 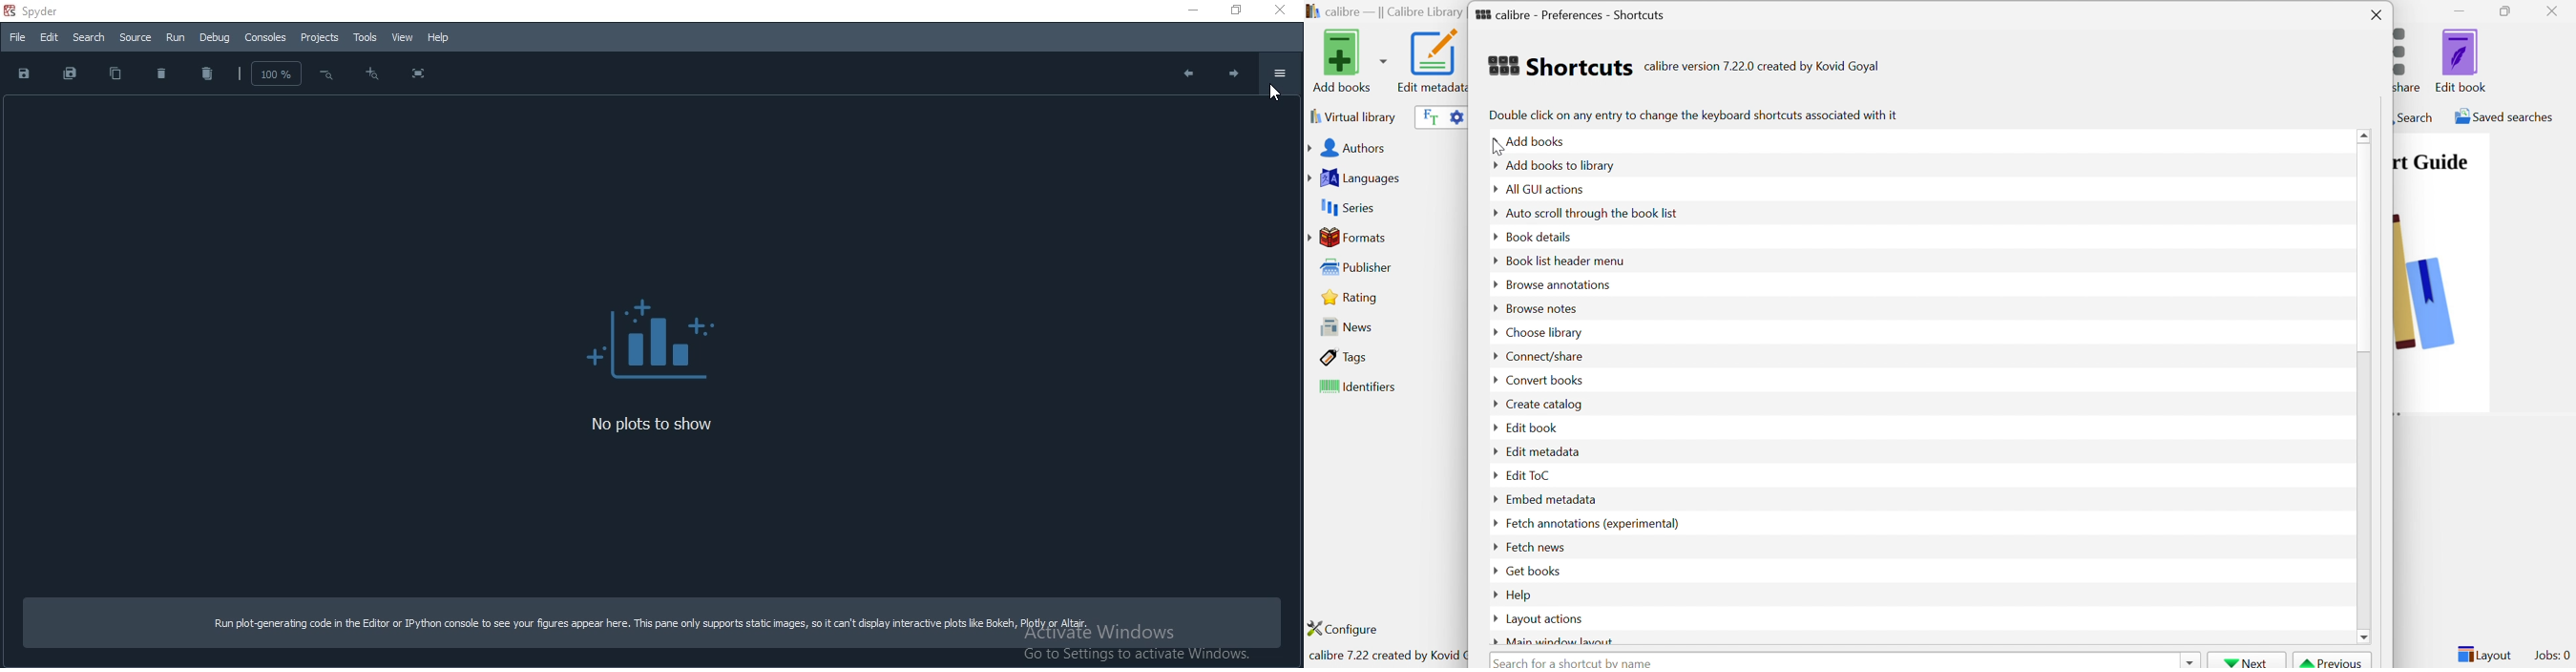 What do you see at coordinates (1493, 259) in the screenshot?
I see `Drop Down` at bounding box center [1493, 259].